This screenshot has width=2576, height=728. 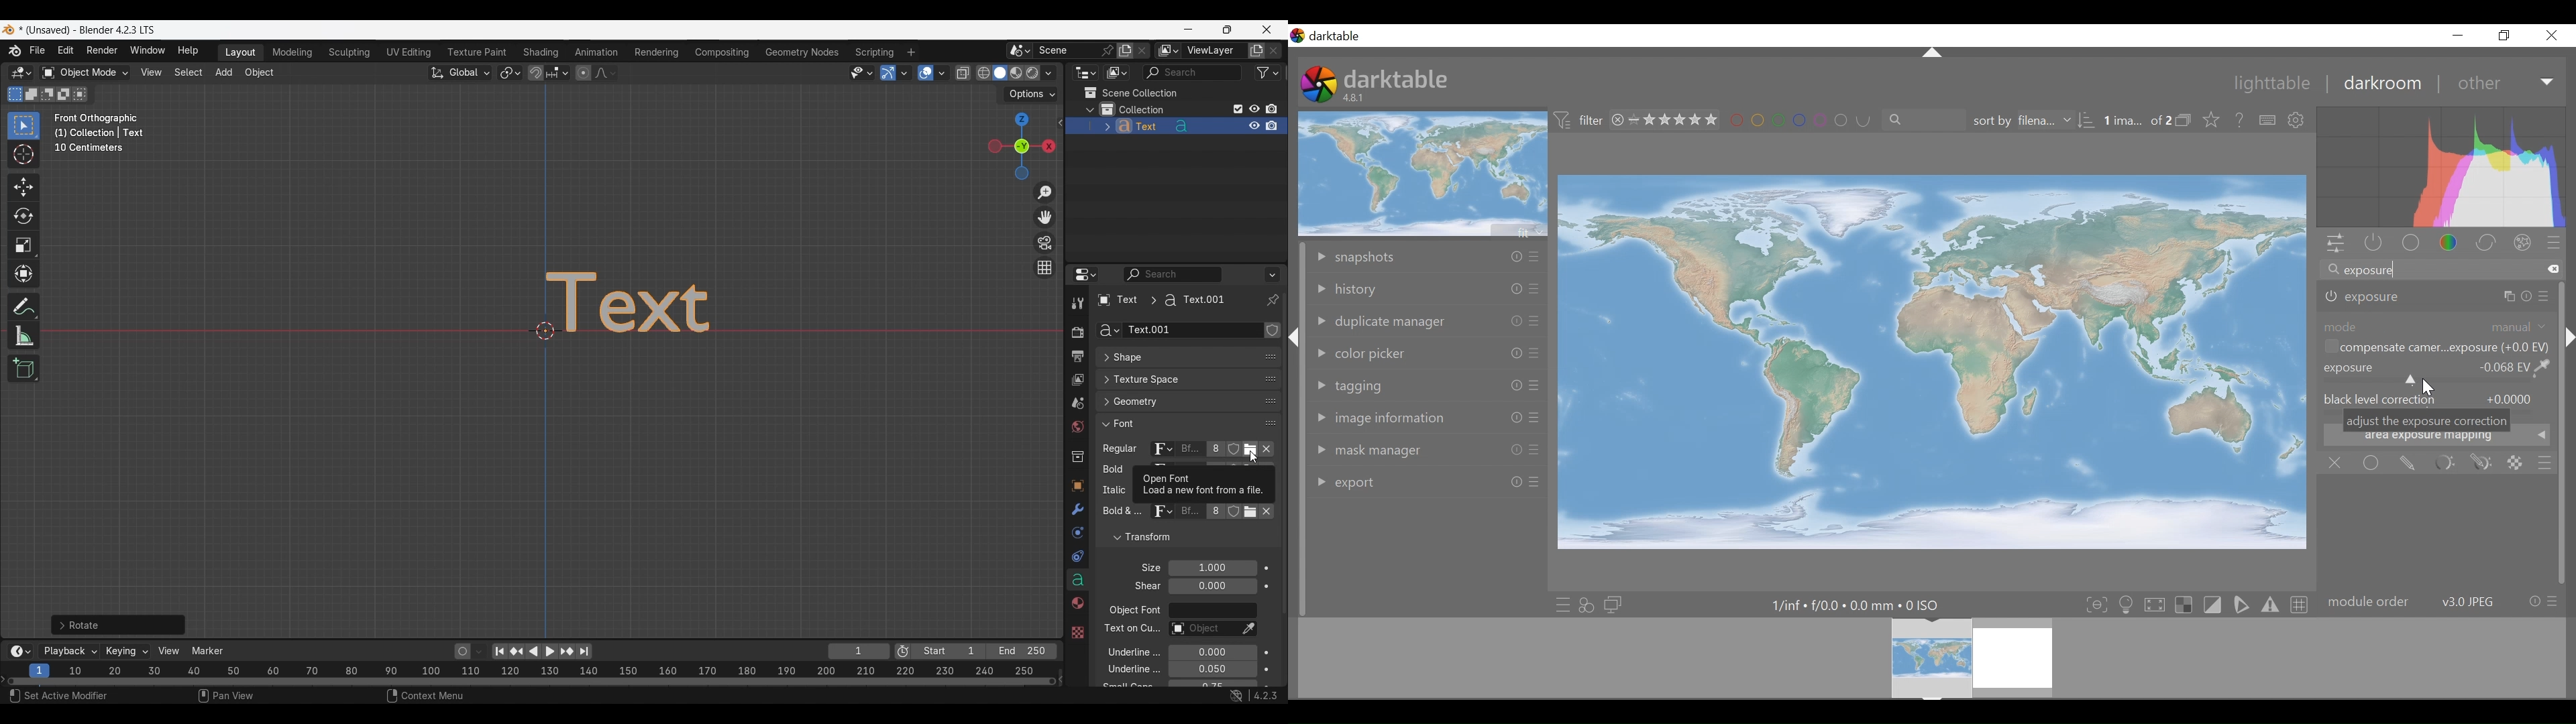 What do you see at coordinates (1426, 258) in the screenshot?
I see `snapshot` at bounding box center [1426, 258].